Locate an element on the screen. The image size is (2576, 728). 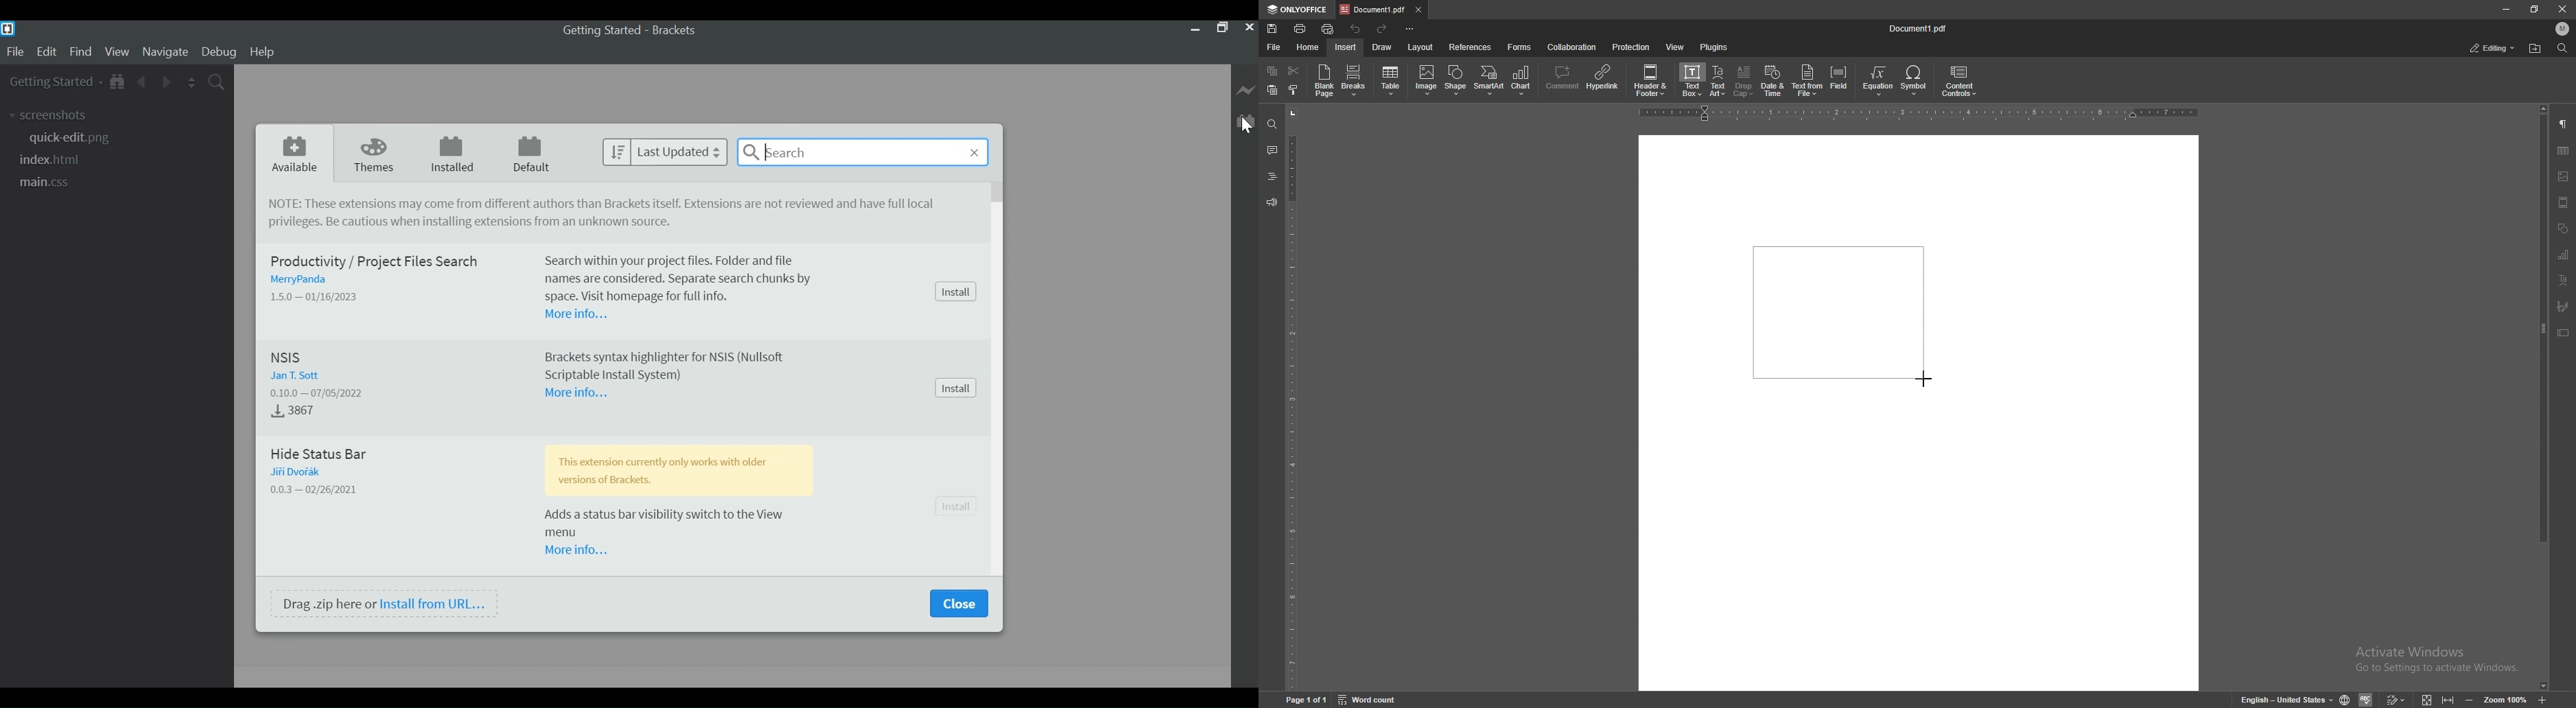
horizontal scale is located at coordinates (1919, 113).